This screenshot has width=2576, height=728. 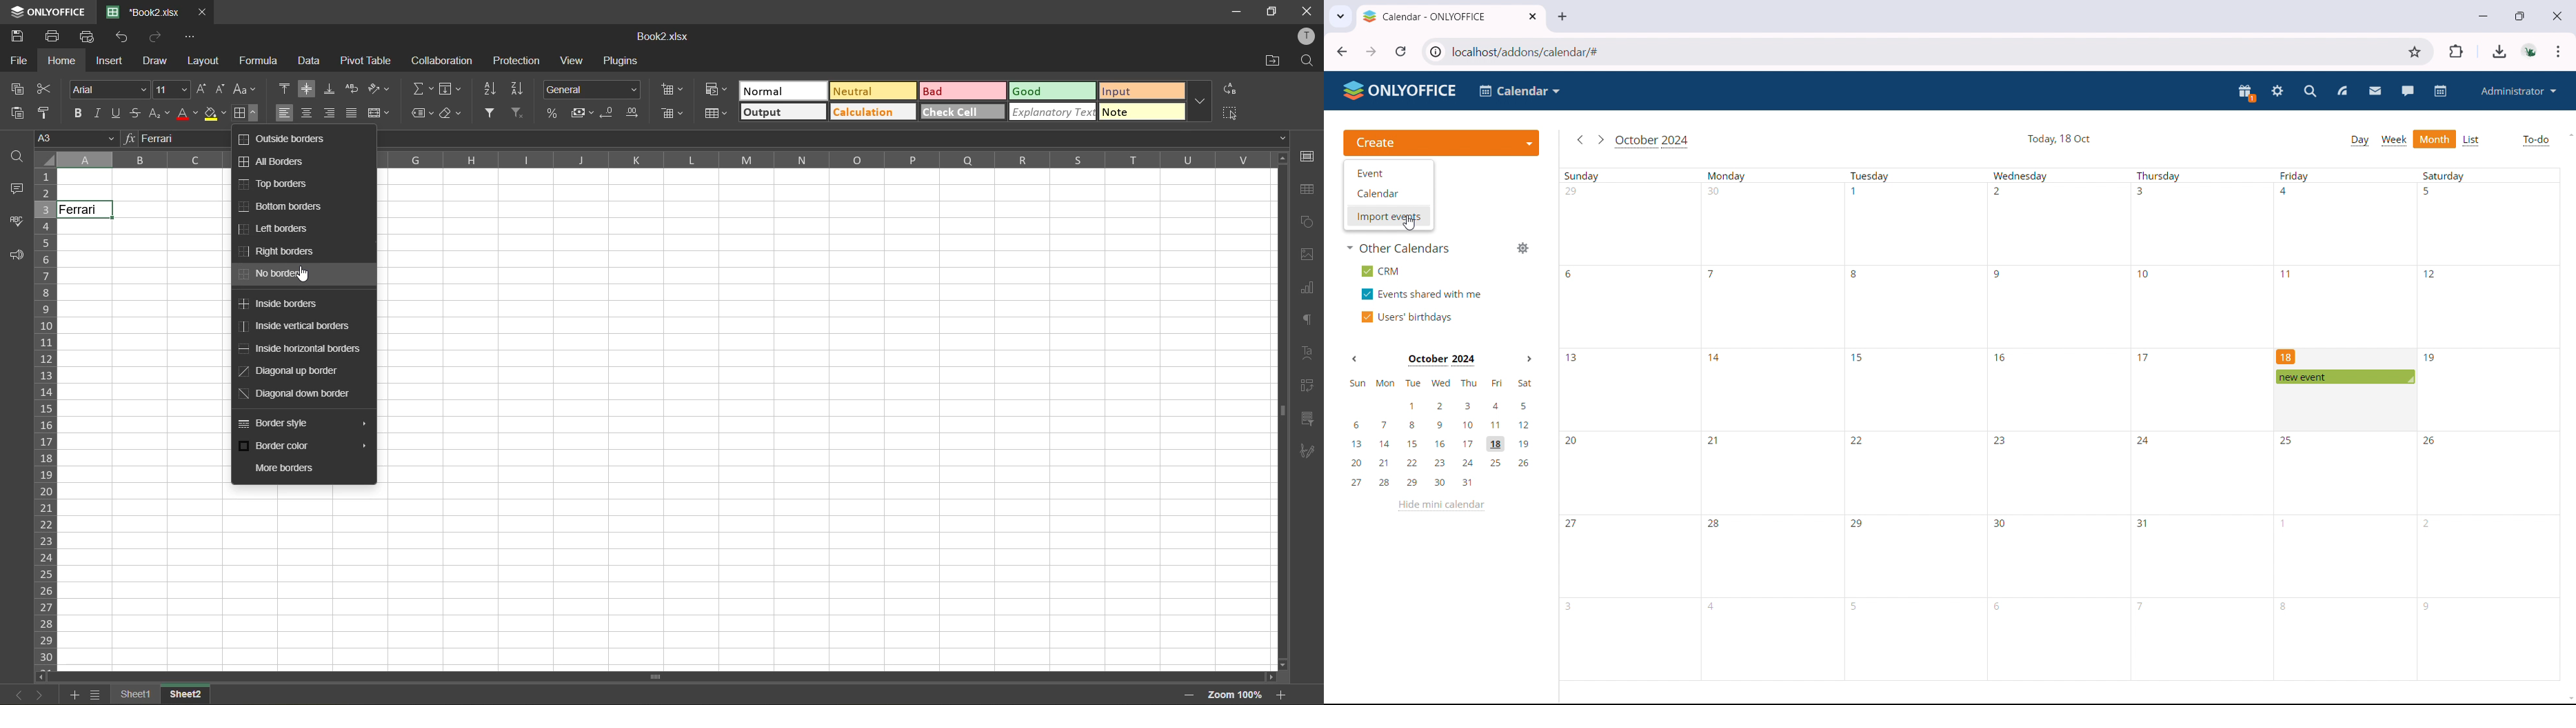 I want to click on find, so click(x=1307, y=61).